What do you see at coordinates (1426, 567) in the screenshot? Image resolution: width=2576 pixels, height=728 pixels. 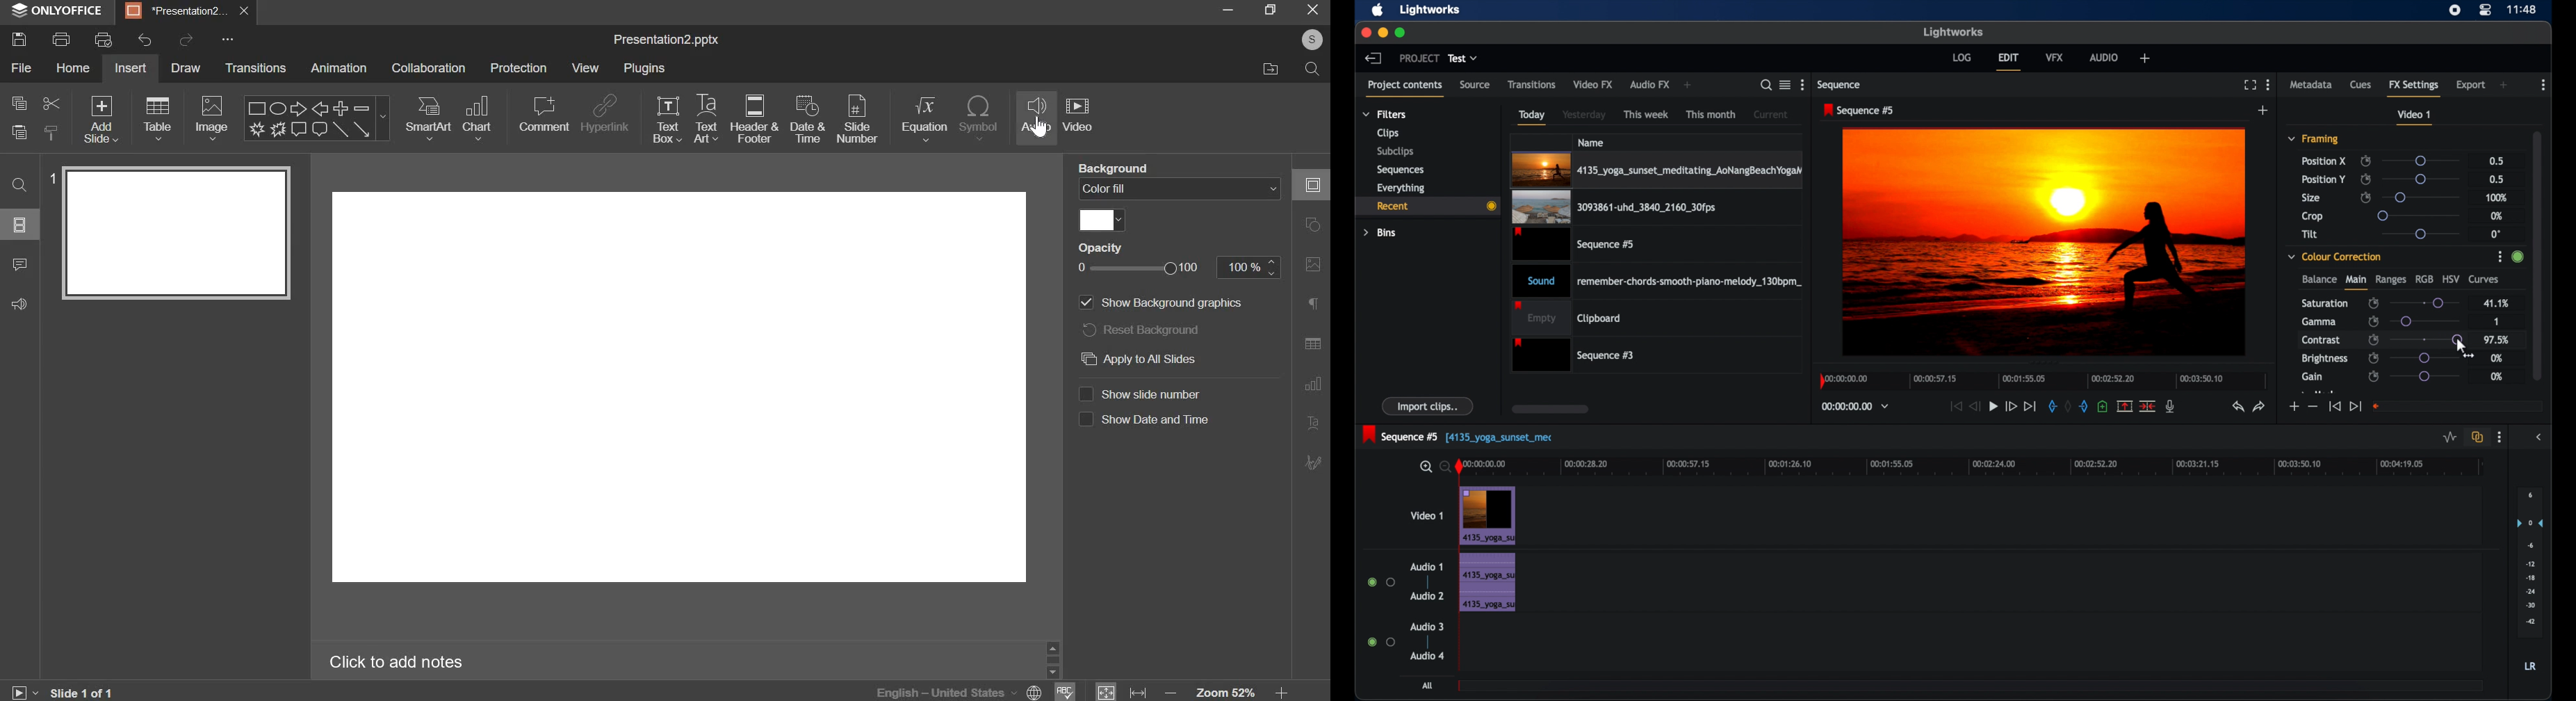 I see `audio 1` at bounding box center [1426, 567].